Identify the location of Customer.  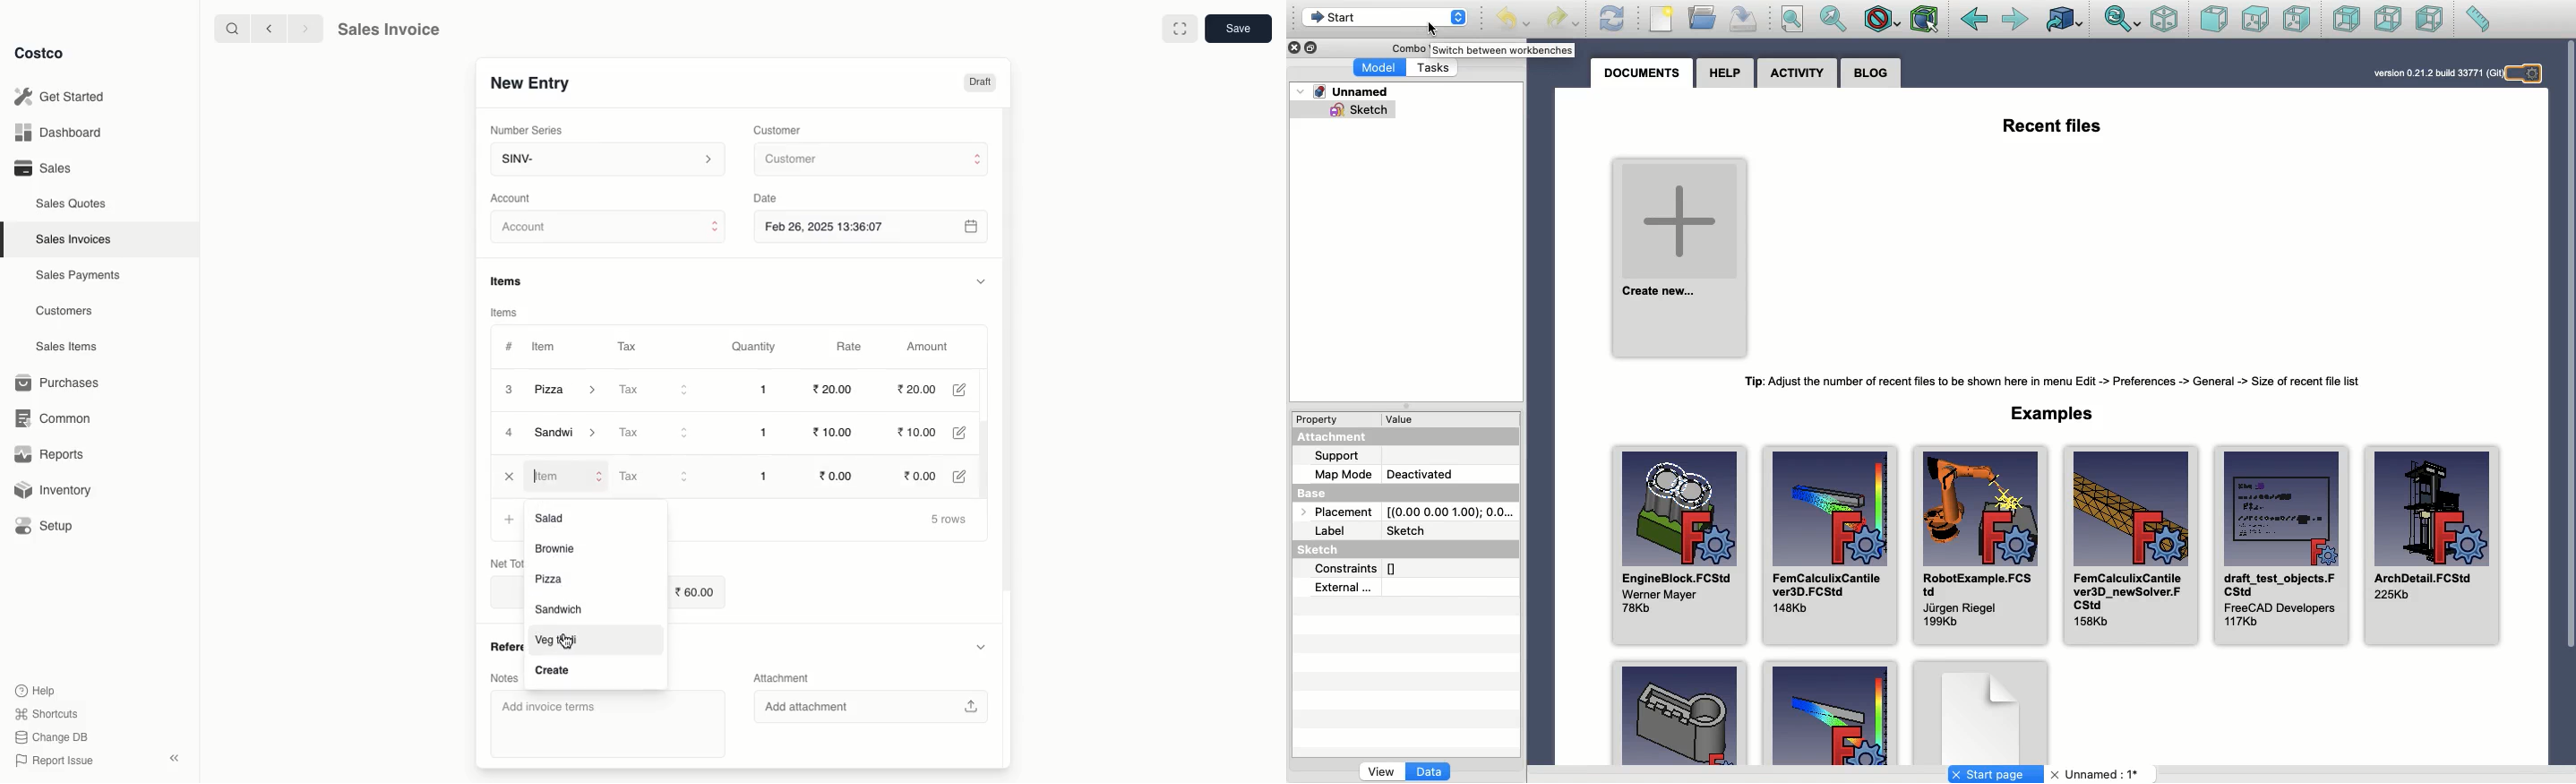
(870, 160).